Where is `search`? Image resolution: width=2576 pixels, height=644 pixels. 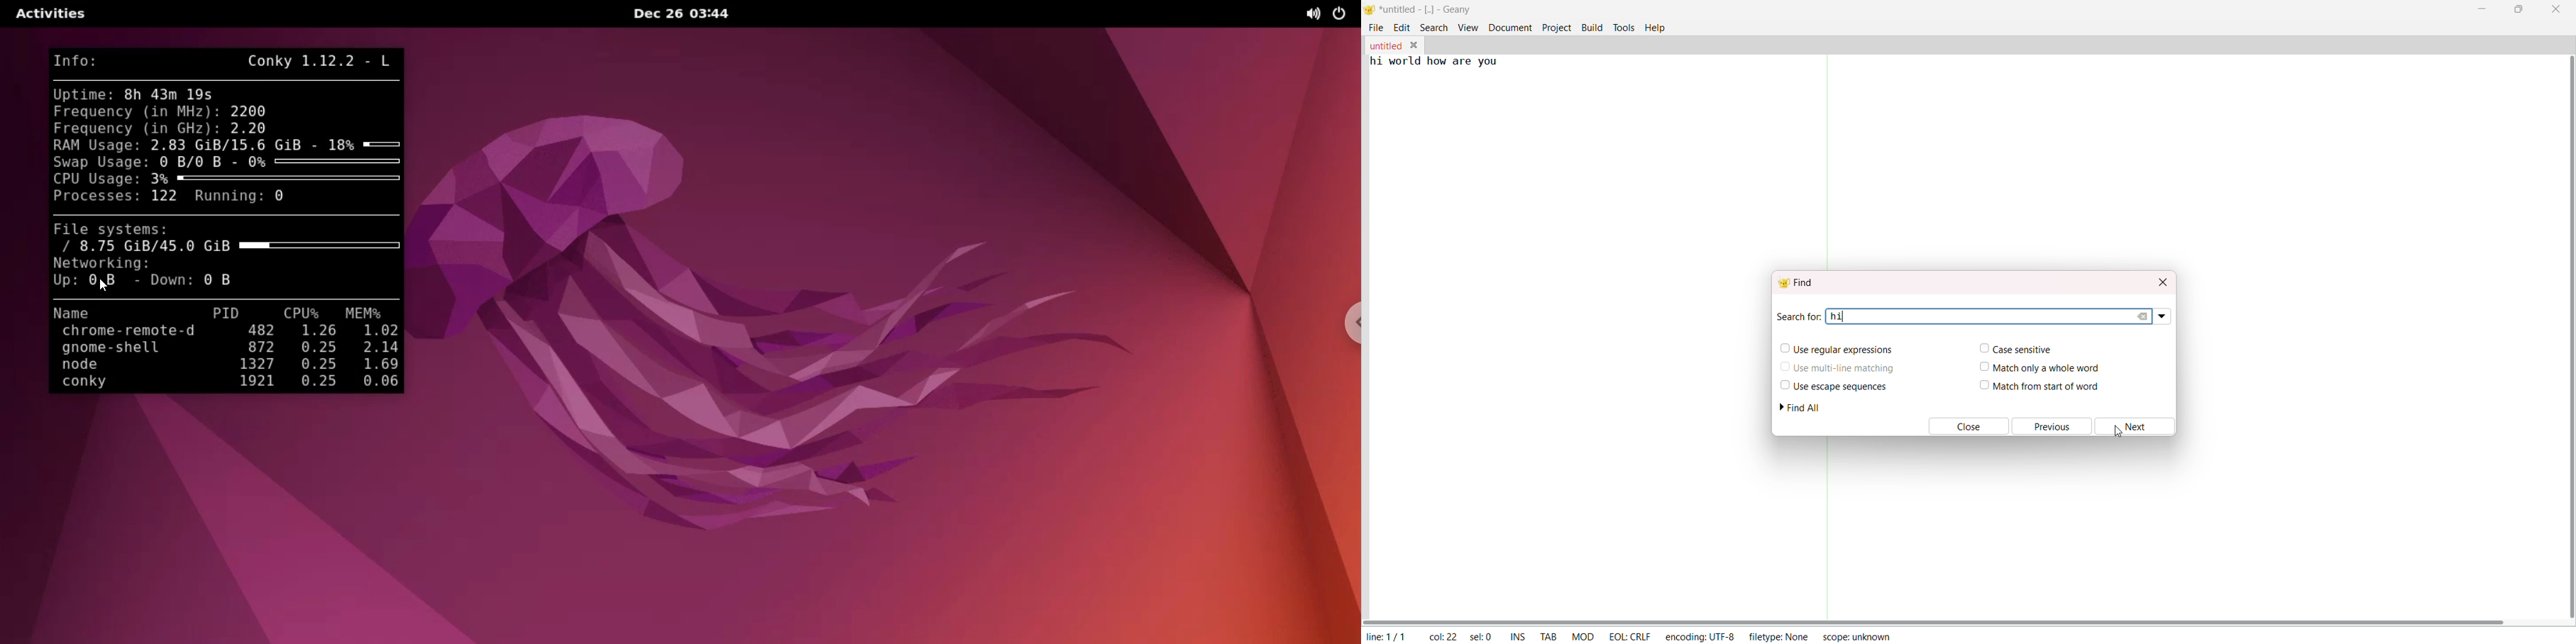 search is located at coordinates (1433, 27).